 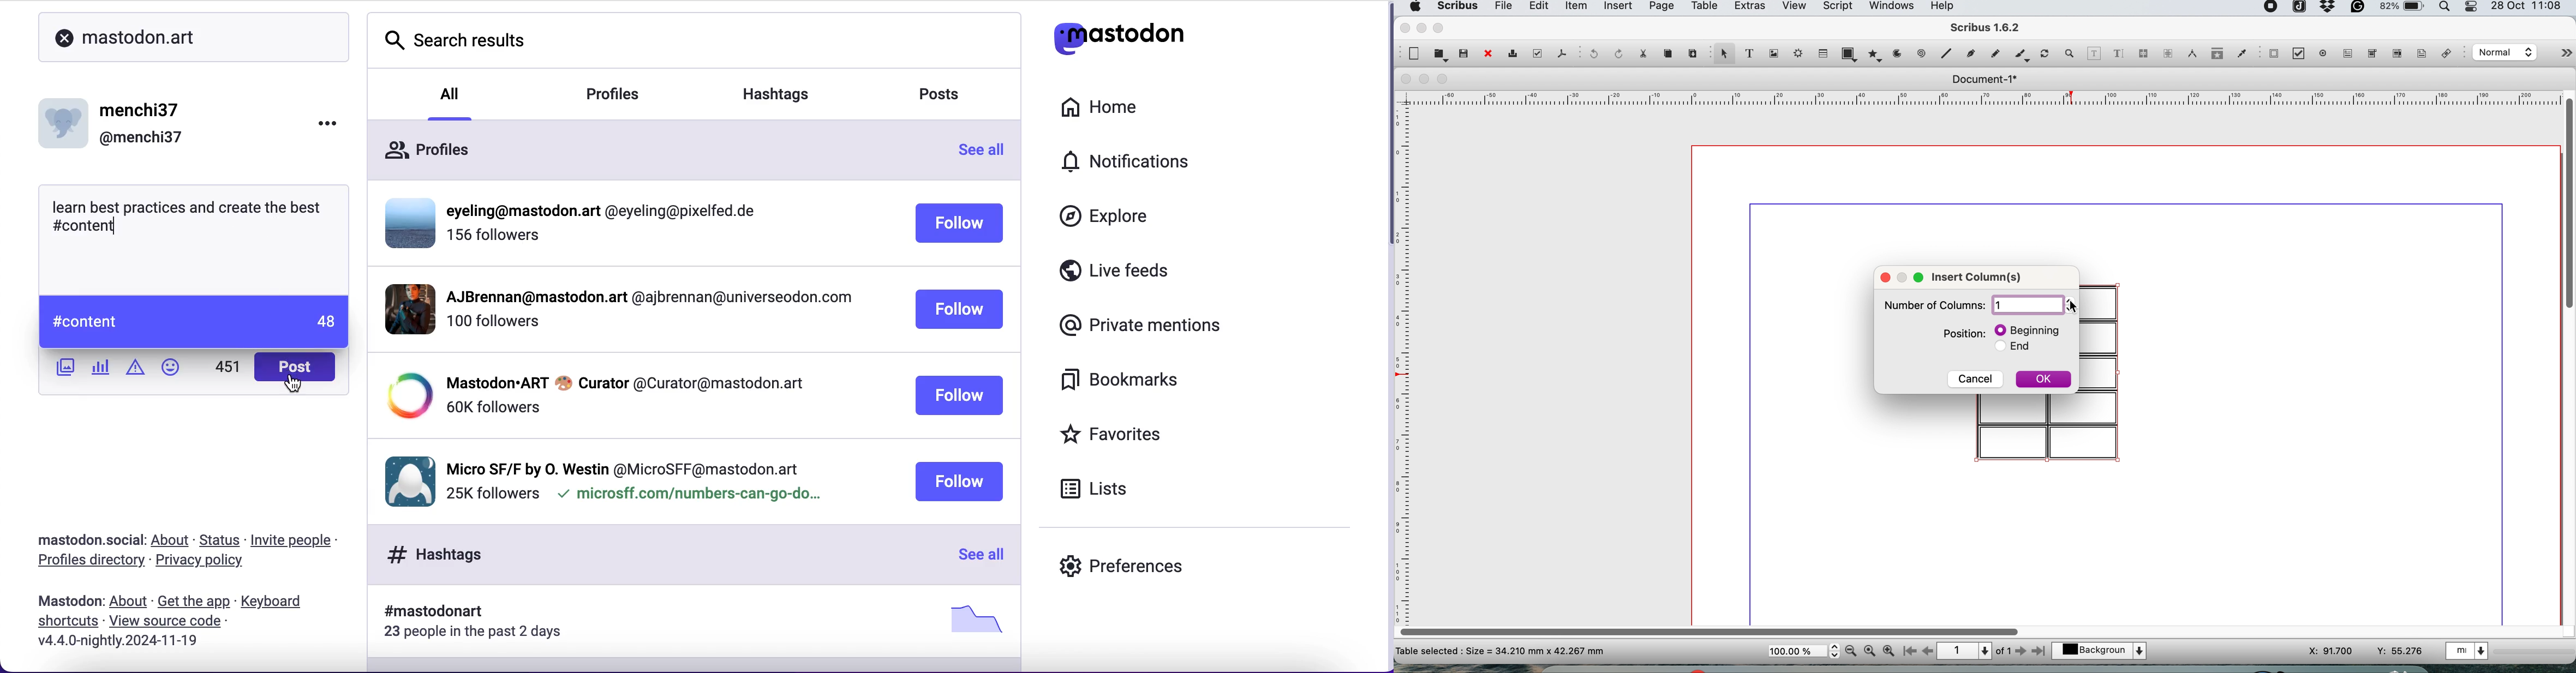 I want to click on new, so click(x=1412, y=54).